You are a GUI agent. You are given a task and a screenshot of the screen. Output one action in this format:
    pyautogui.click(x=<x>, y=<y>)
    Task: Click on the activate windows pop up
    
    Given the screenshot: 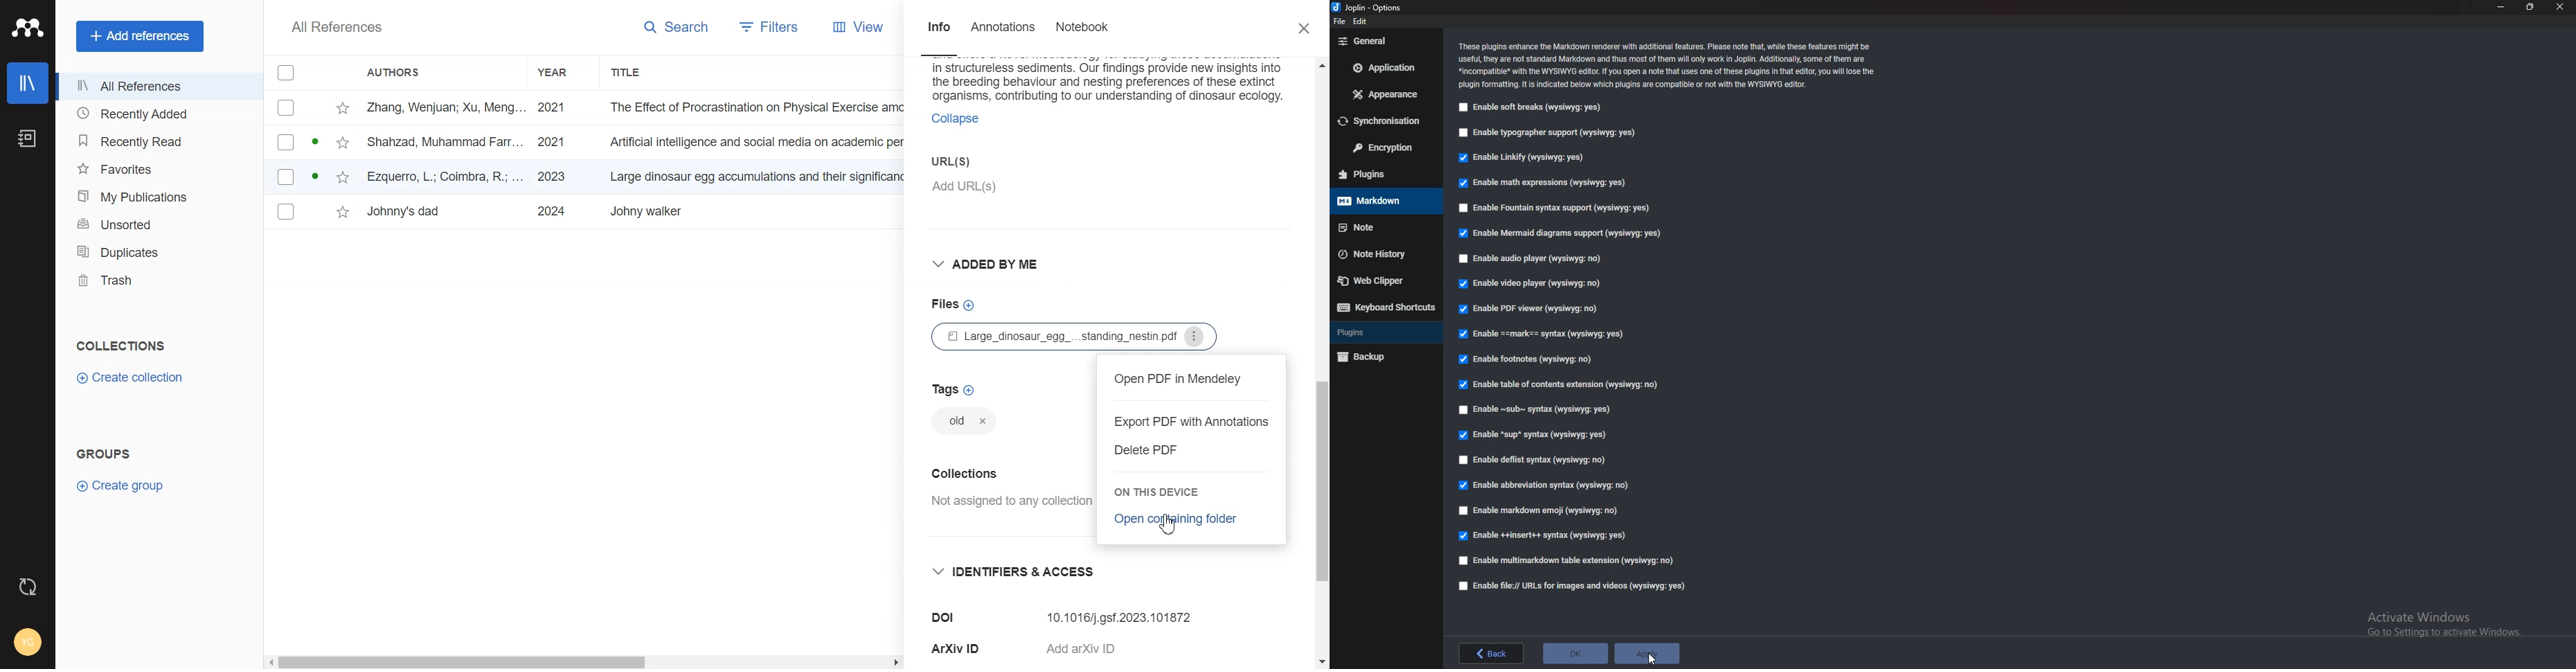 What is the action you would take?
    pyautogui.click(x=2439, y=629)
    